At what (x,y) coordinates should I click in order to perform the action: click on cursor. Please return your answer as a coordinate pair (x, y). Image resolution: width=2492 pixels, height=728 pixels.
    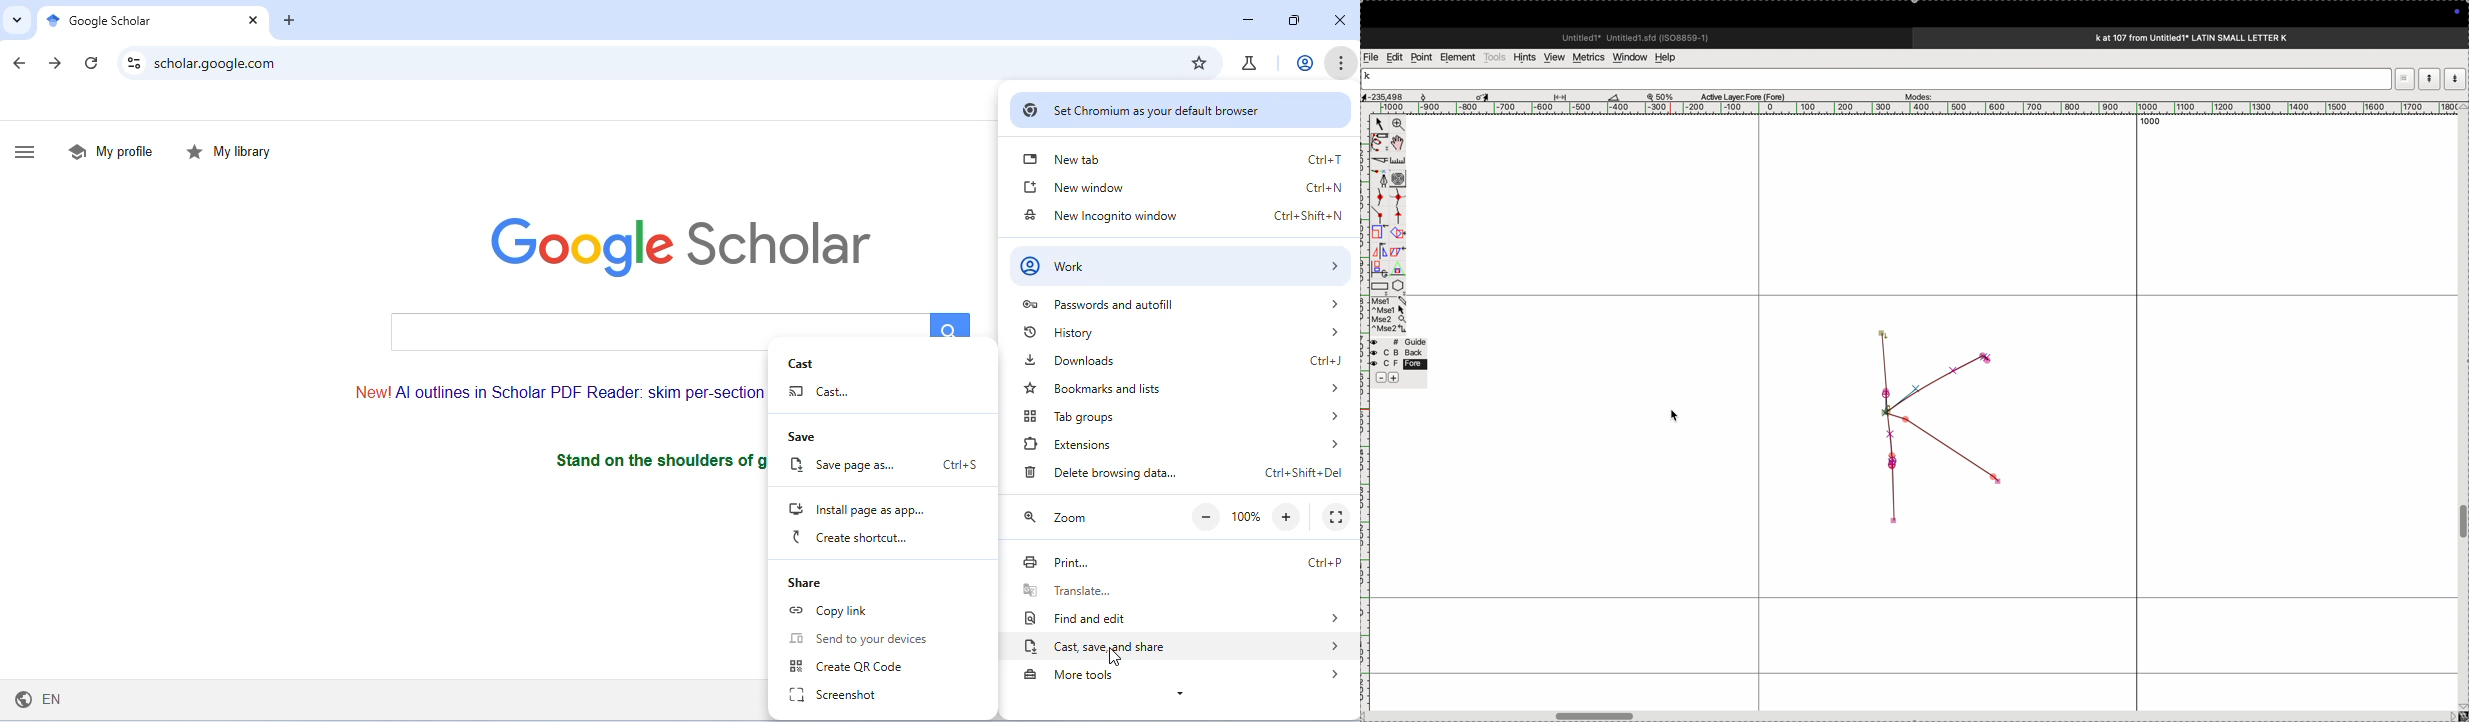
    Looking at the image, I should click on (1485, 95).